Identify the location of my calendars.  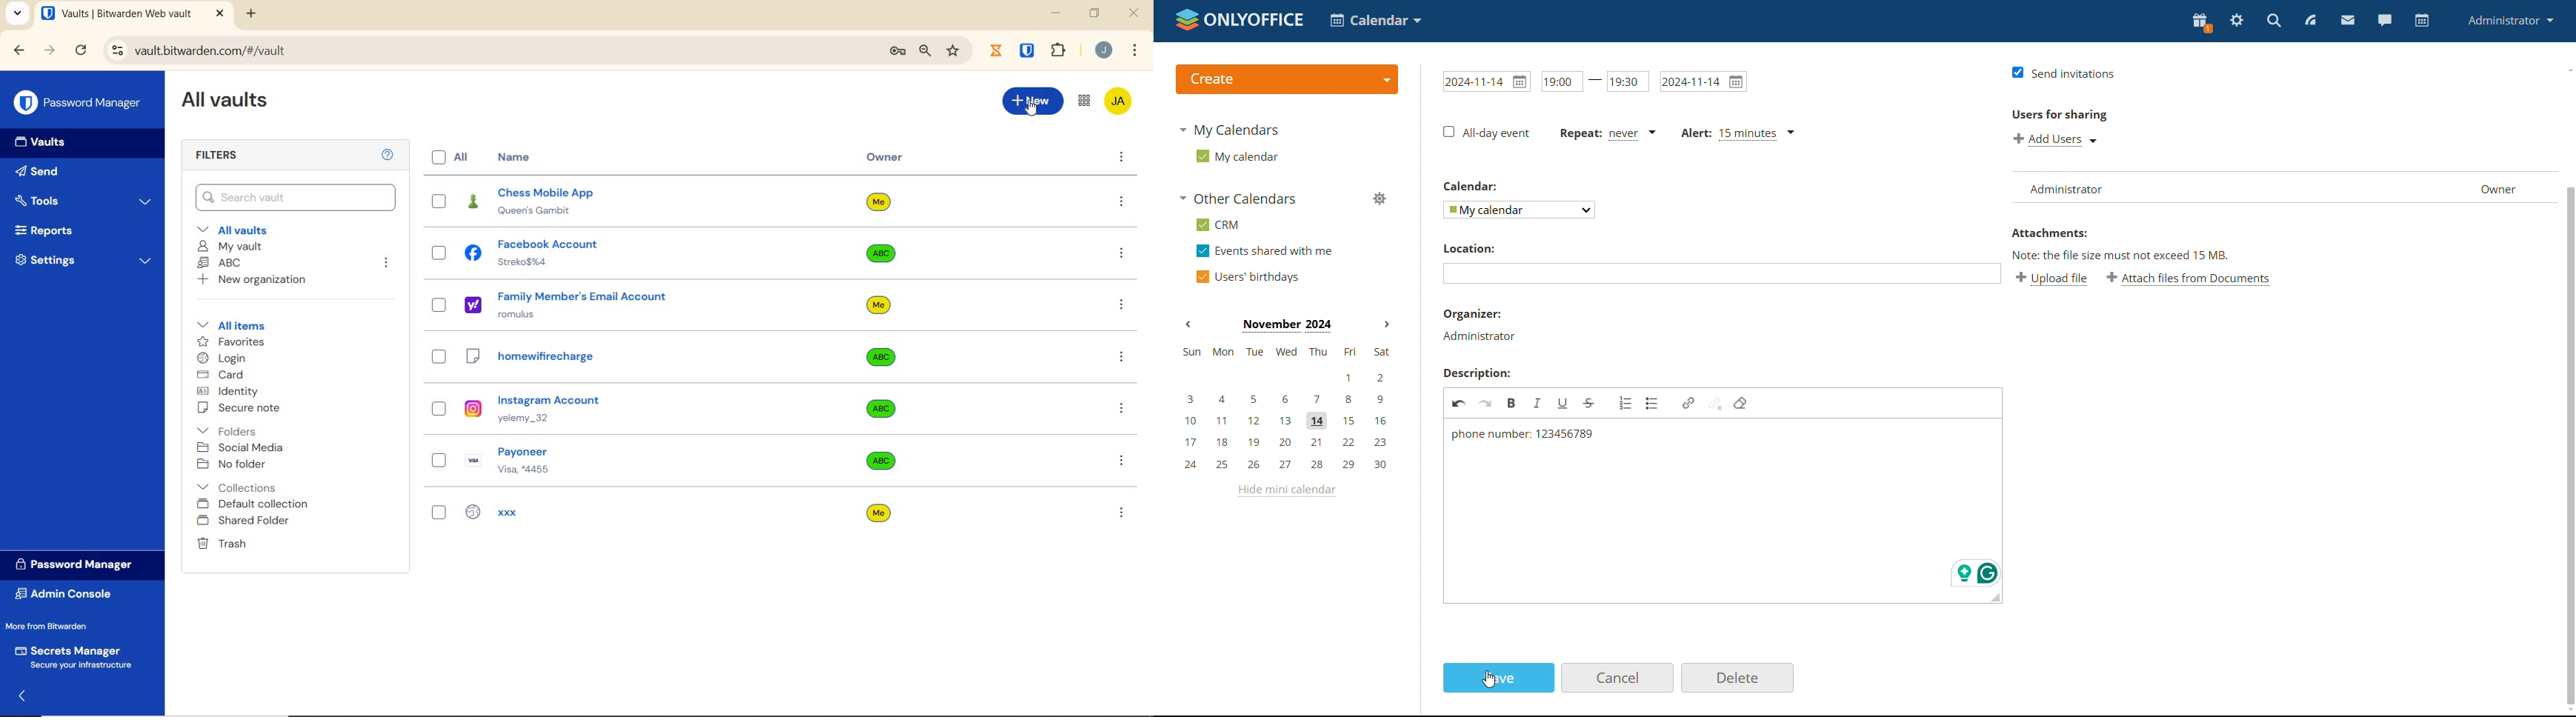
(1227, 129).